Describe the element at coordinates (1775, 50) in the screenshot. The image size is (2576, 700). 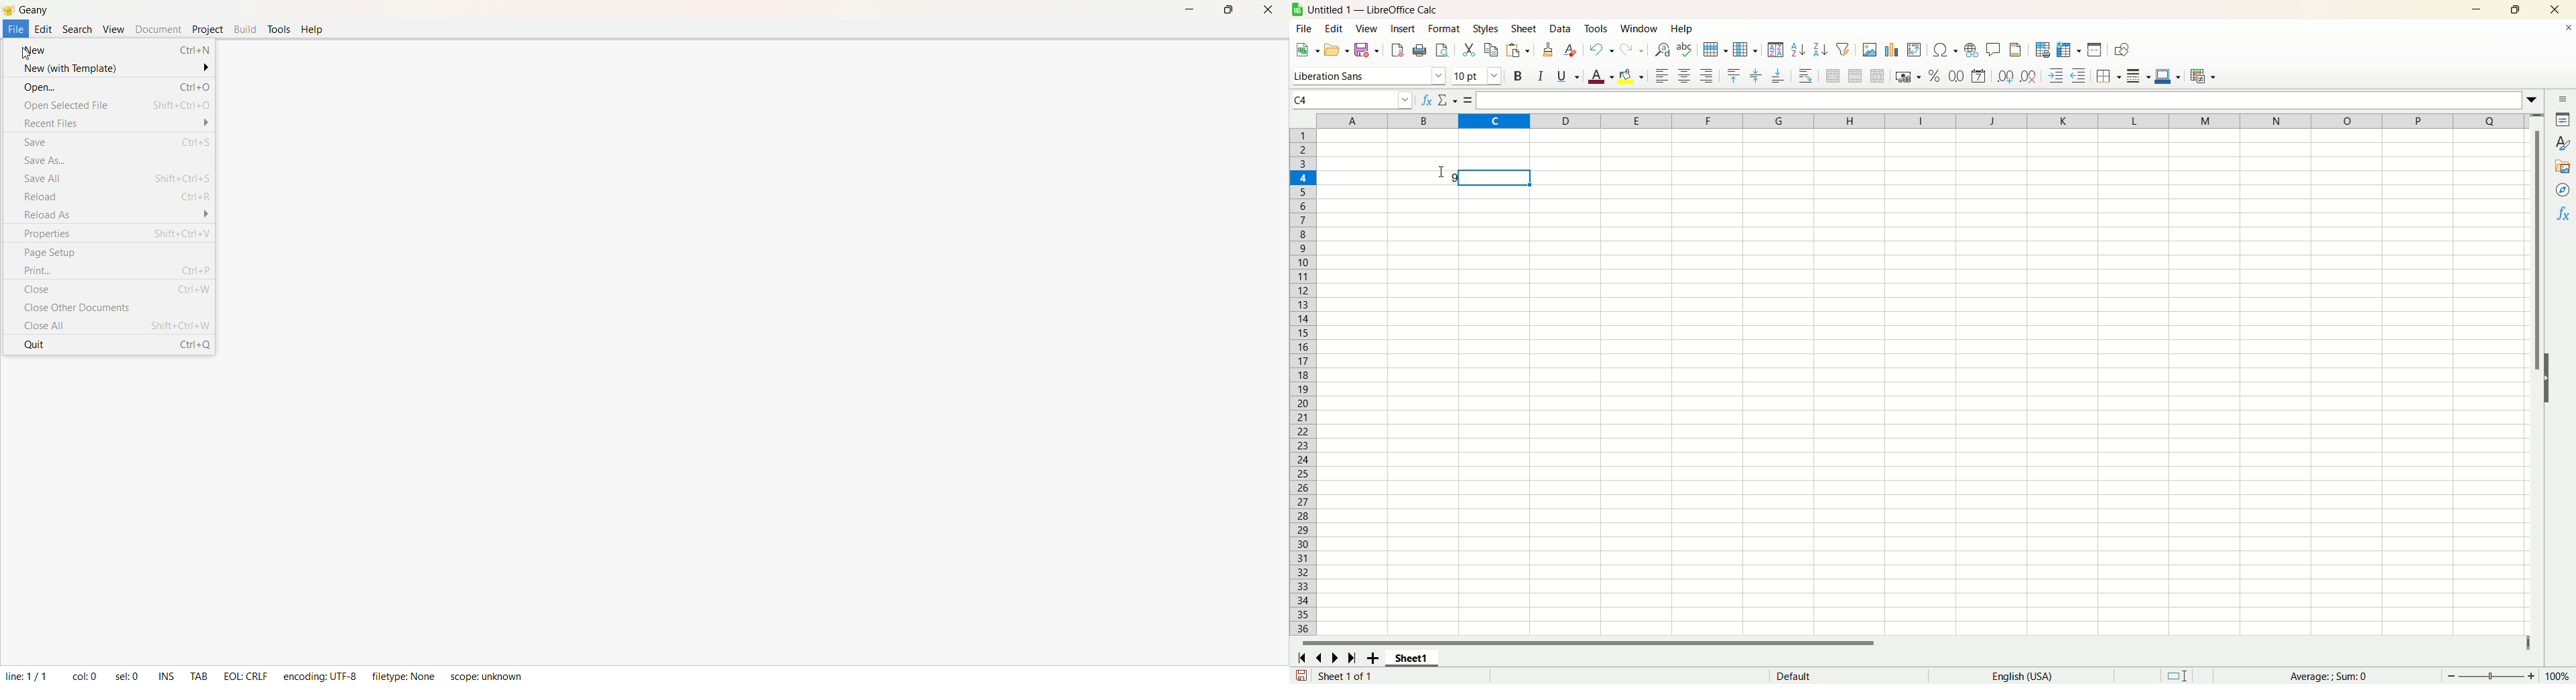
I see `sort` at that location.